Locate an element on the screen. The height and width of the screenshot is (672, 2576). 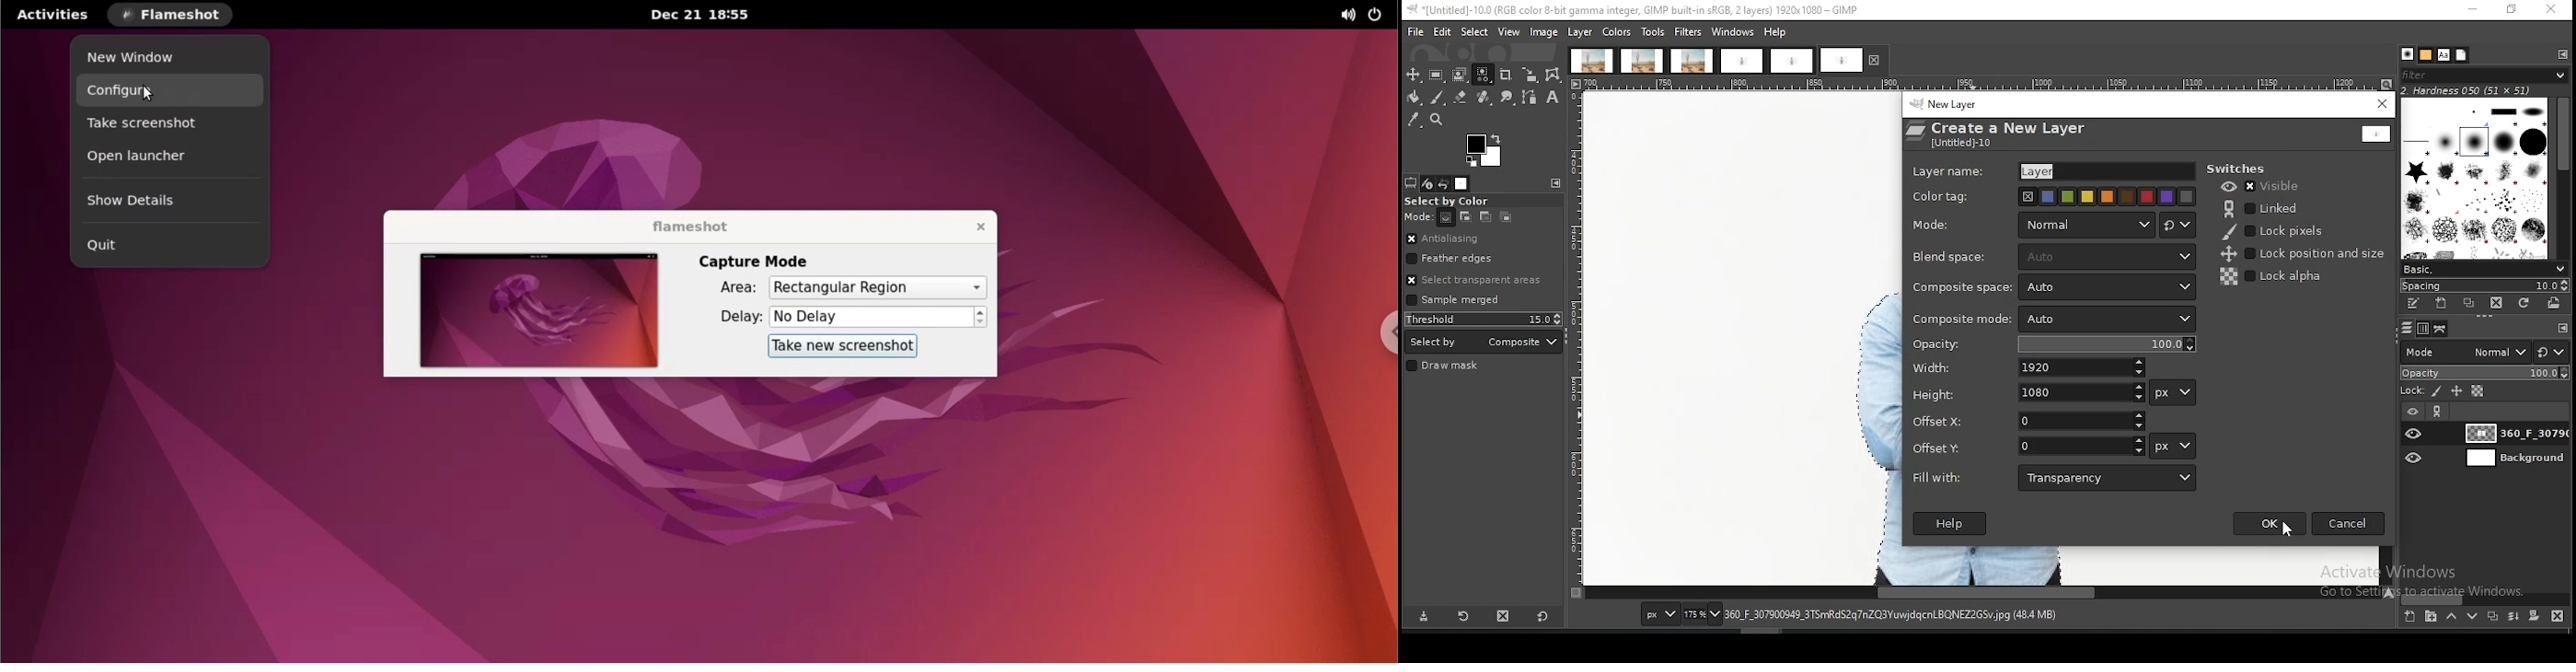
zoom tool is located at coordinates (1435, 118).